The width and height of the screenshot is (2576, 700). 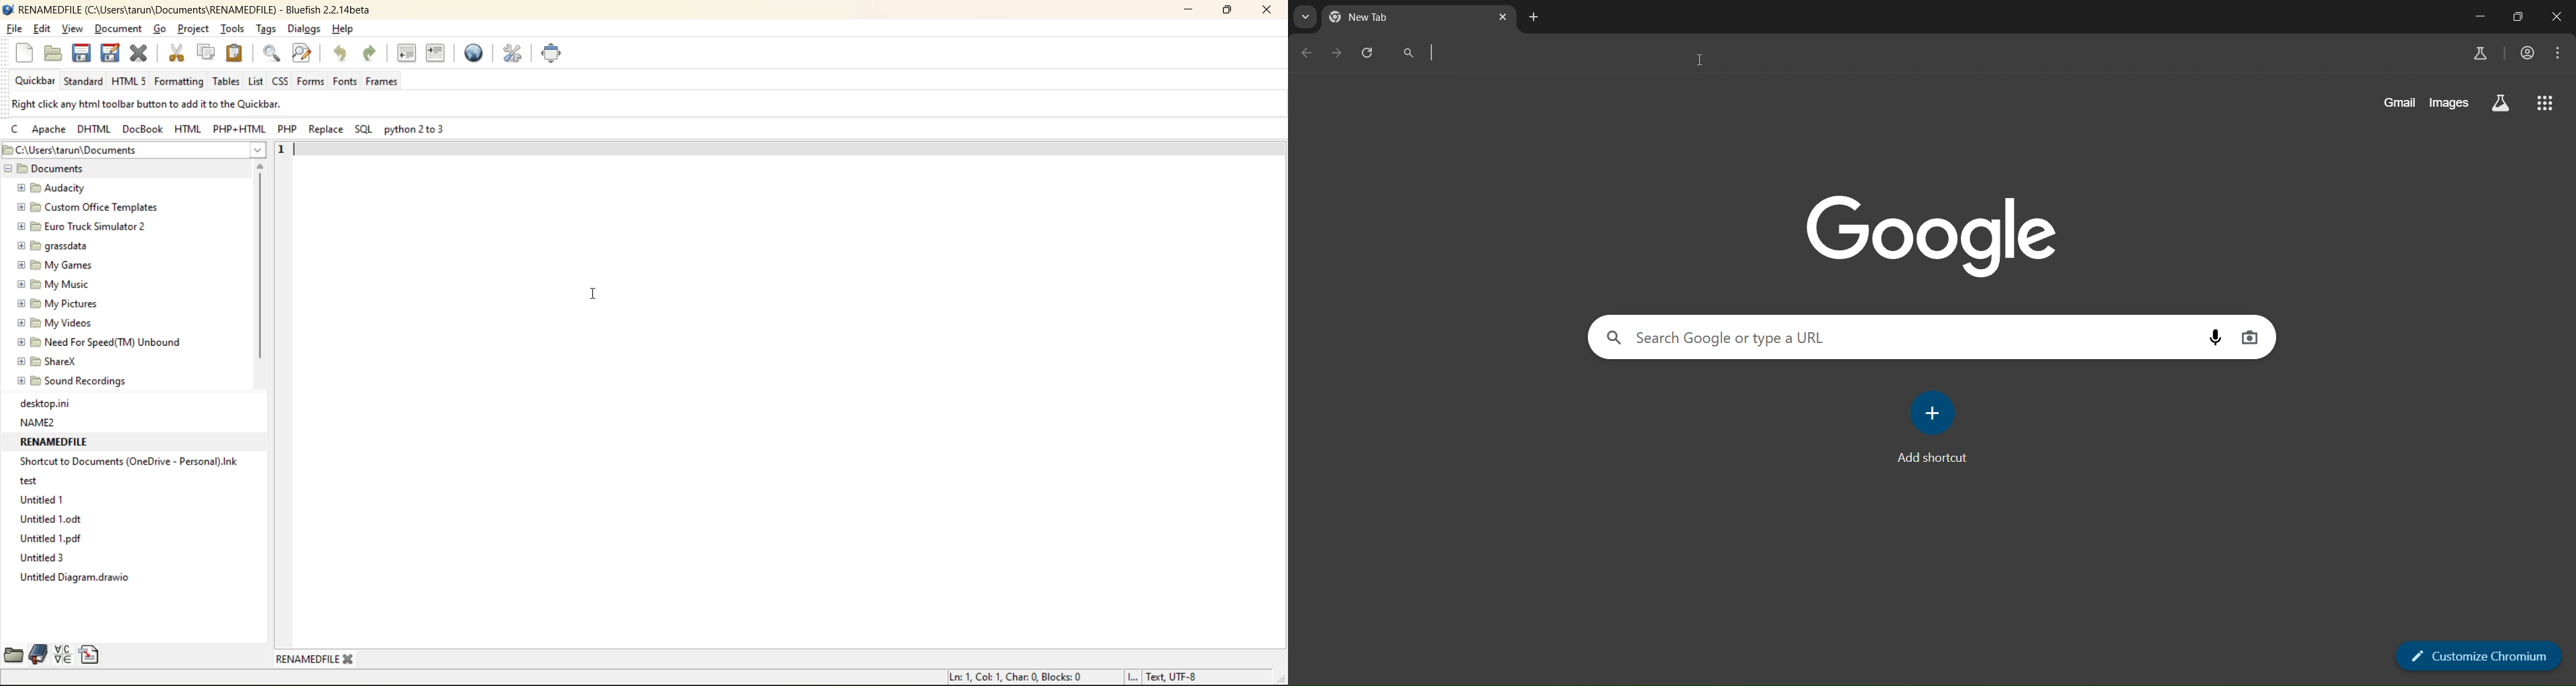 I want to click on find and replace, so click(x=303, y=54).